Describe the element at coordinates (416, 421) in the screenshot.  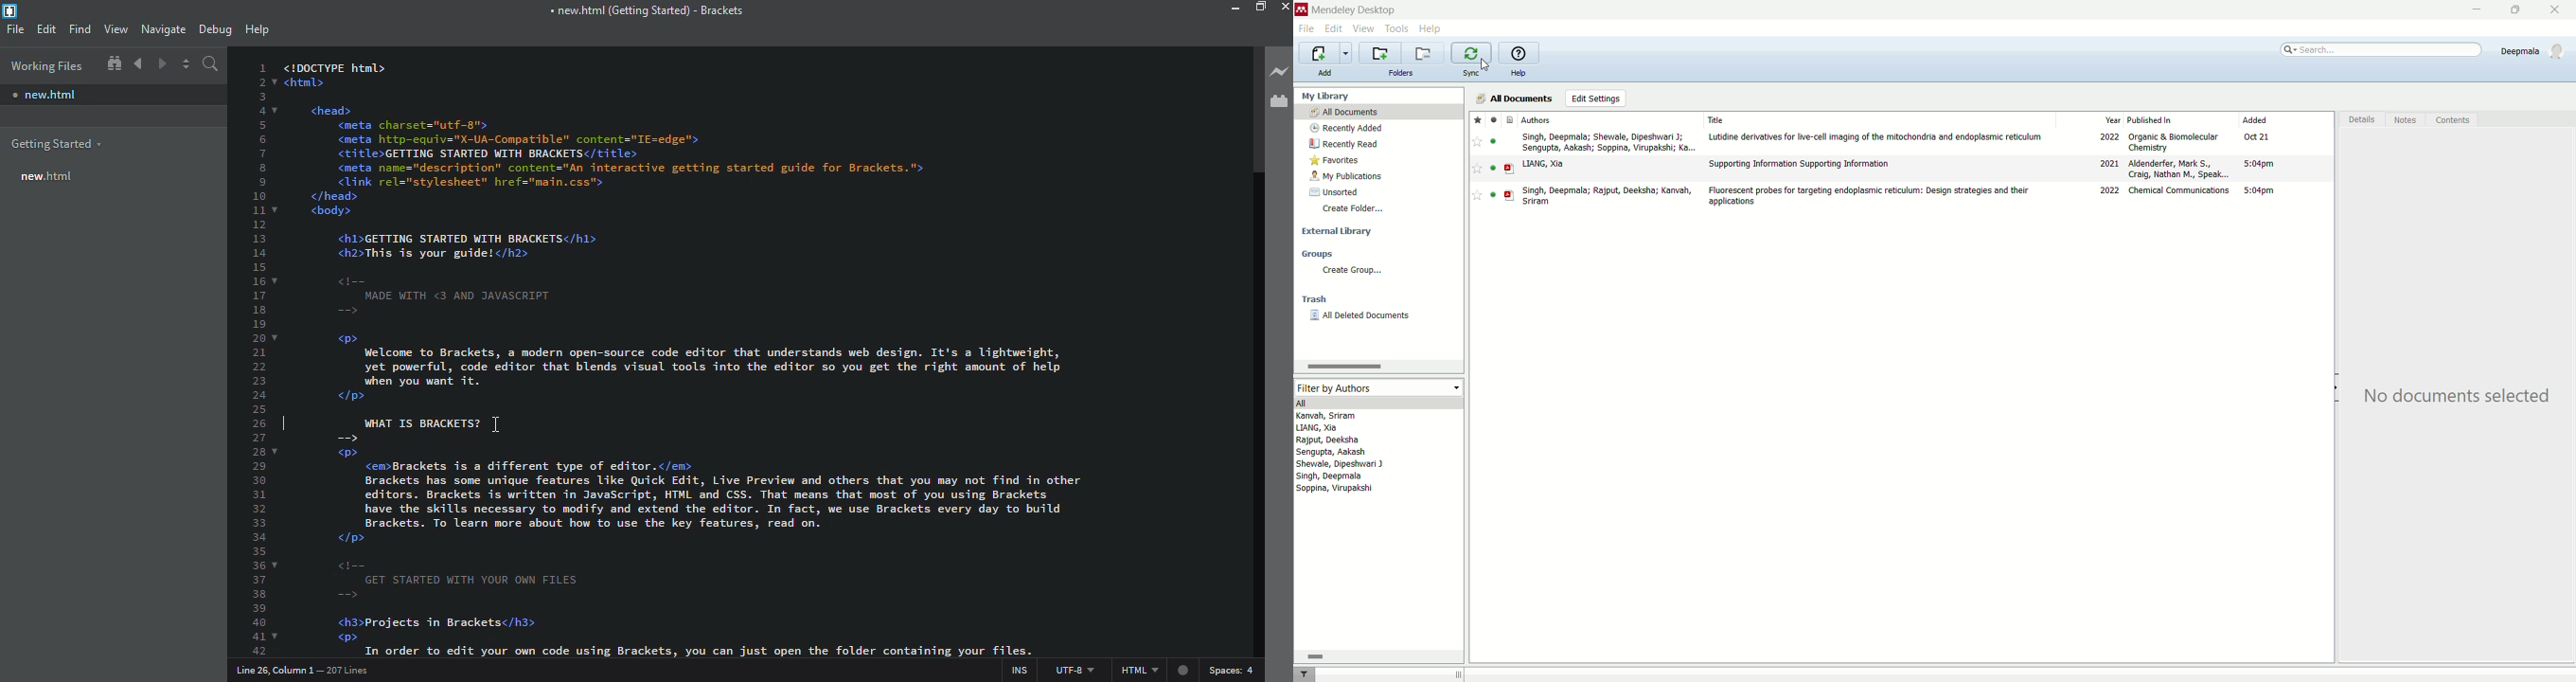
I see `line` at that location.